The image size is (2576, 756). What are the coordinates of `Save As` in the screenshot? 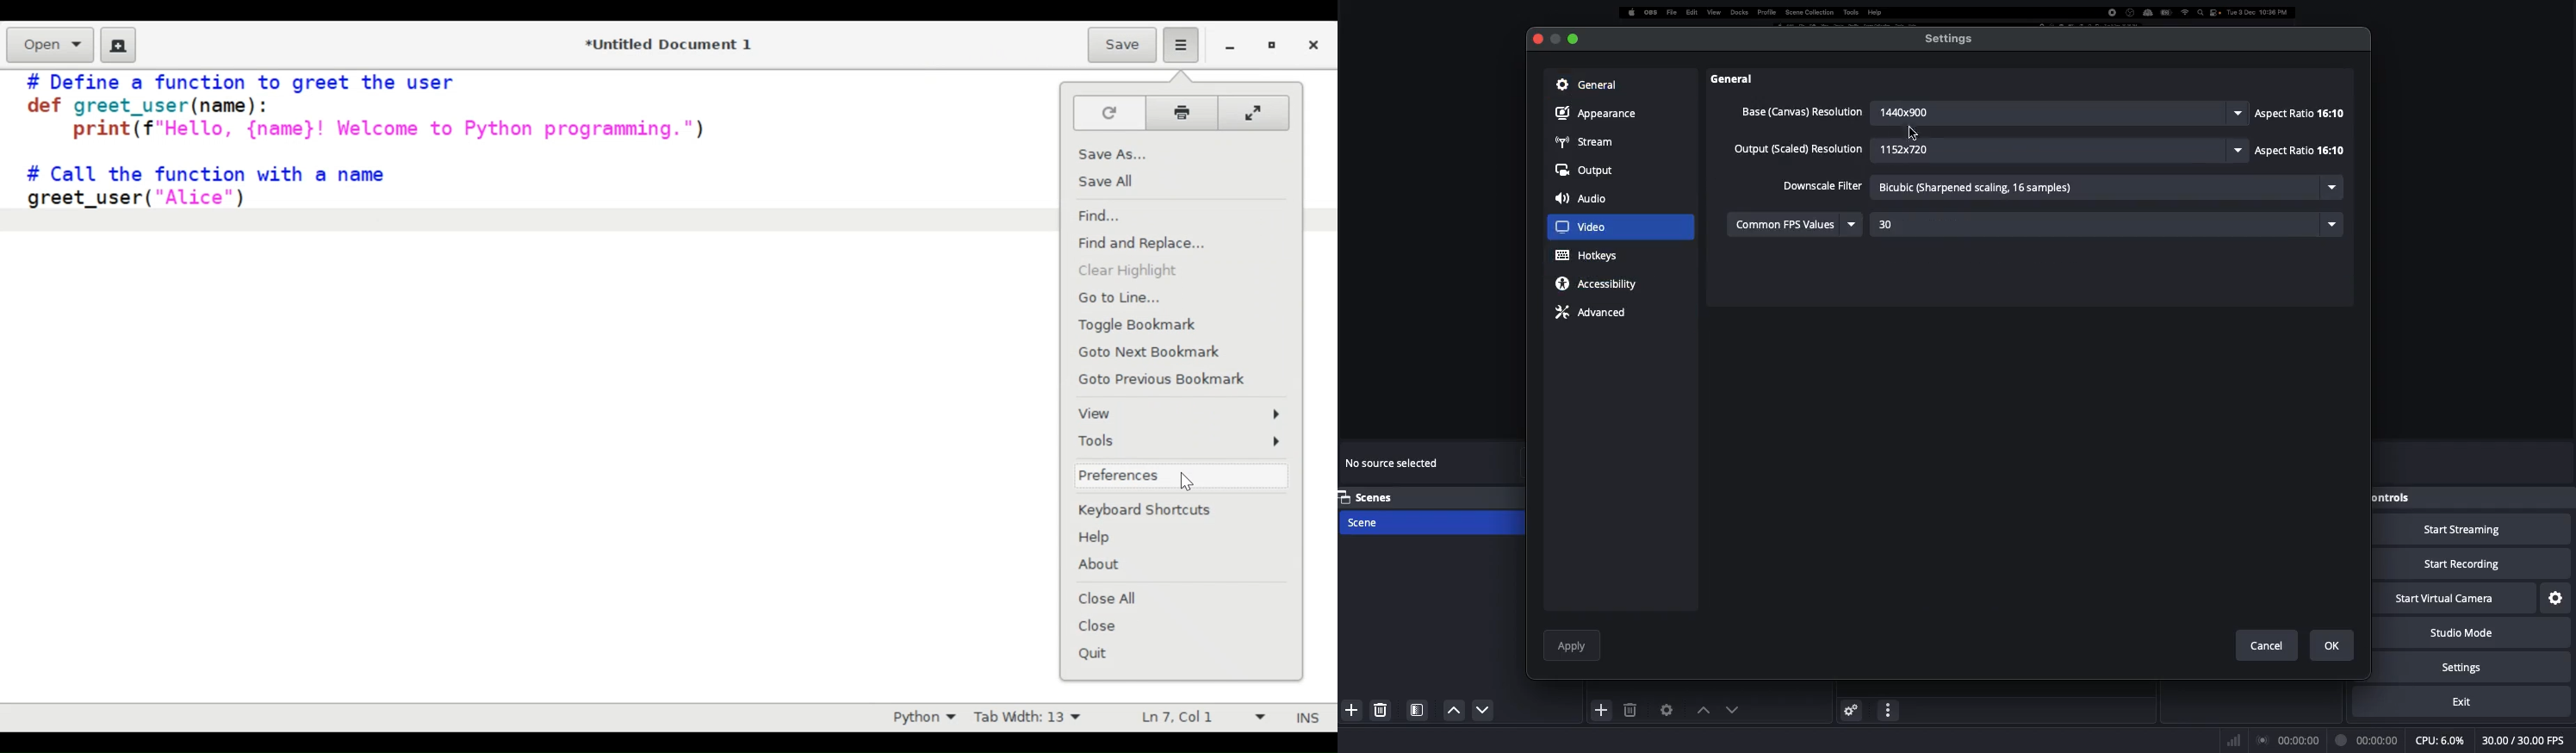 It's located at (1170, 153).